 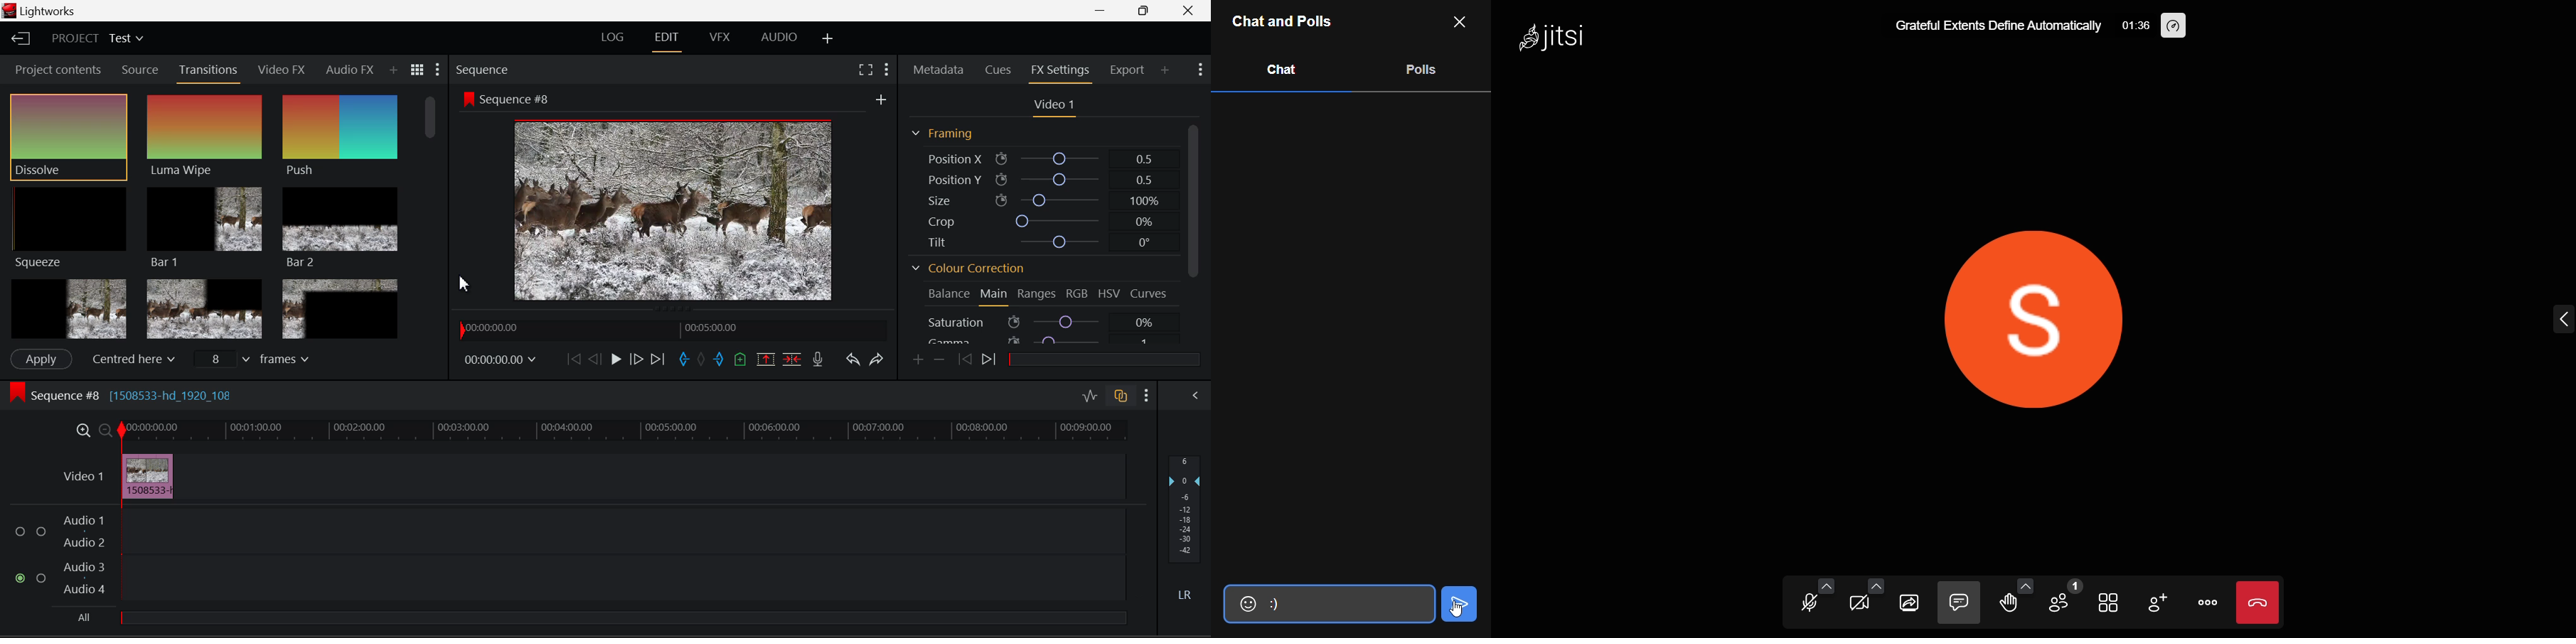 What do you see at coordinates (204, 308) in the screenshot?
I see `Box 2` at bounding box center [204, 308].